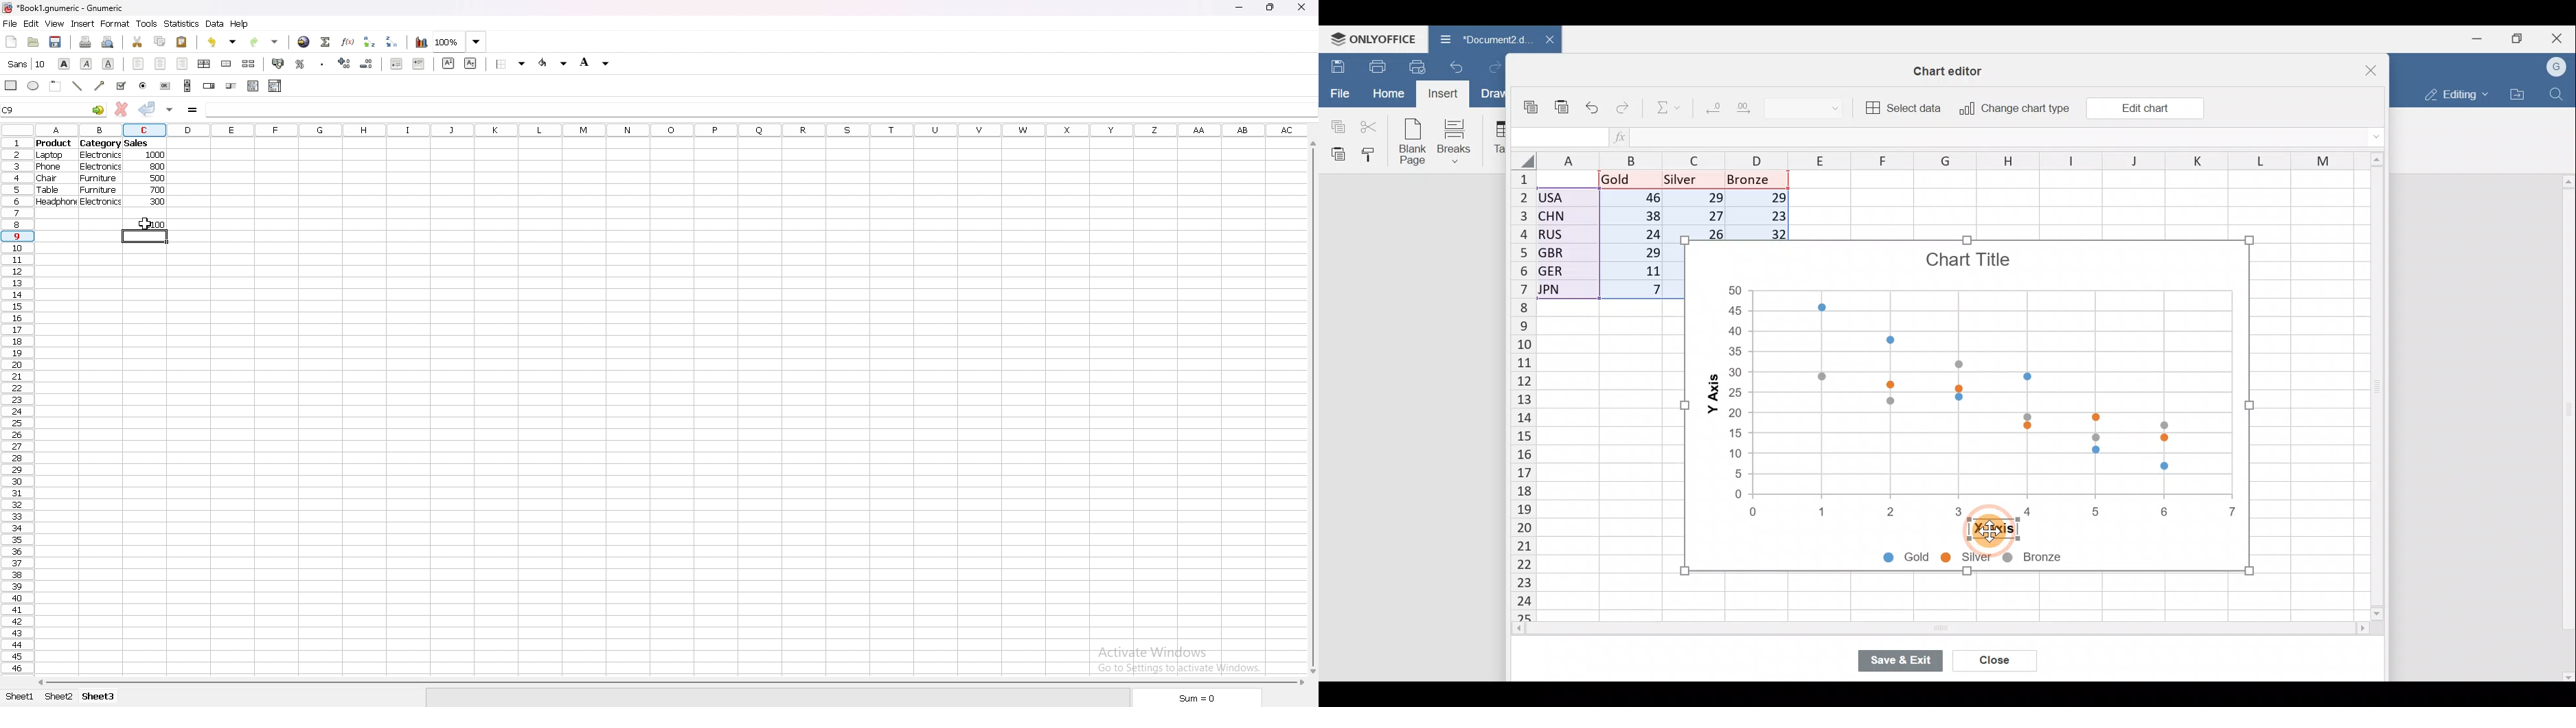  Describe the element at coordinates (1498, 138) in the screenshot. I see `Table` at that location.